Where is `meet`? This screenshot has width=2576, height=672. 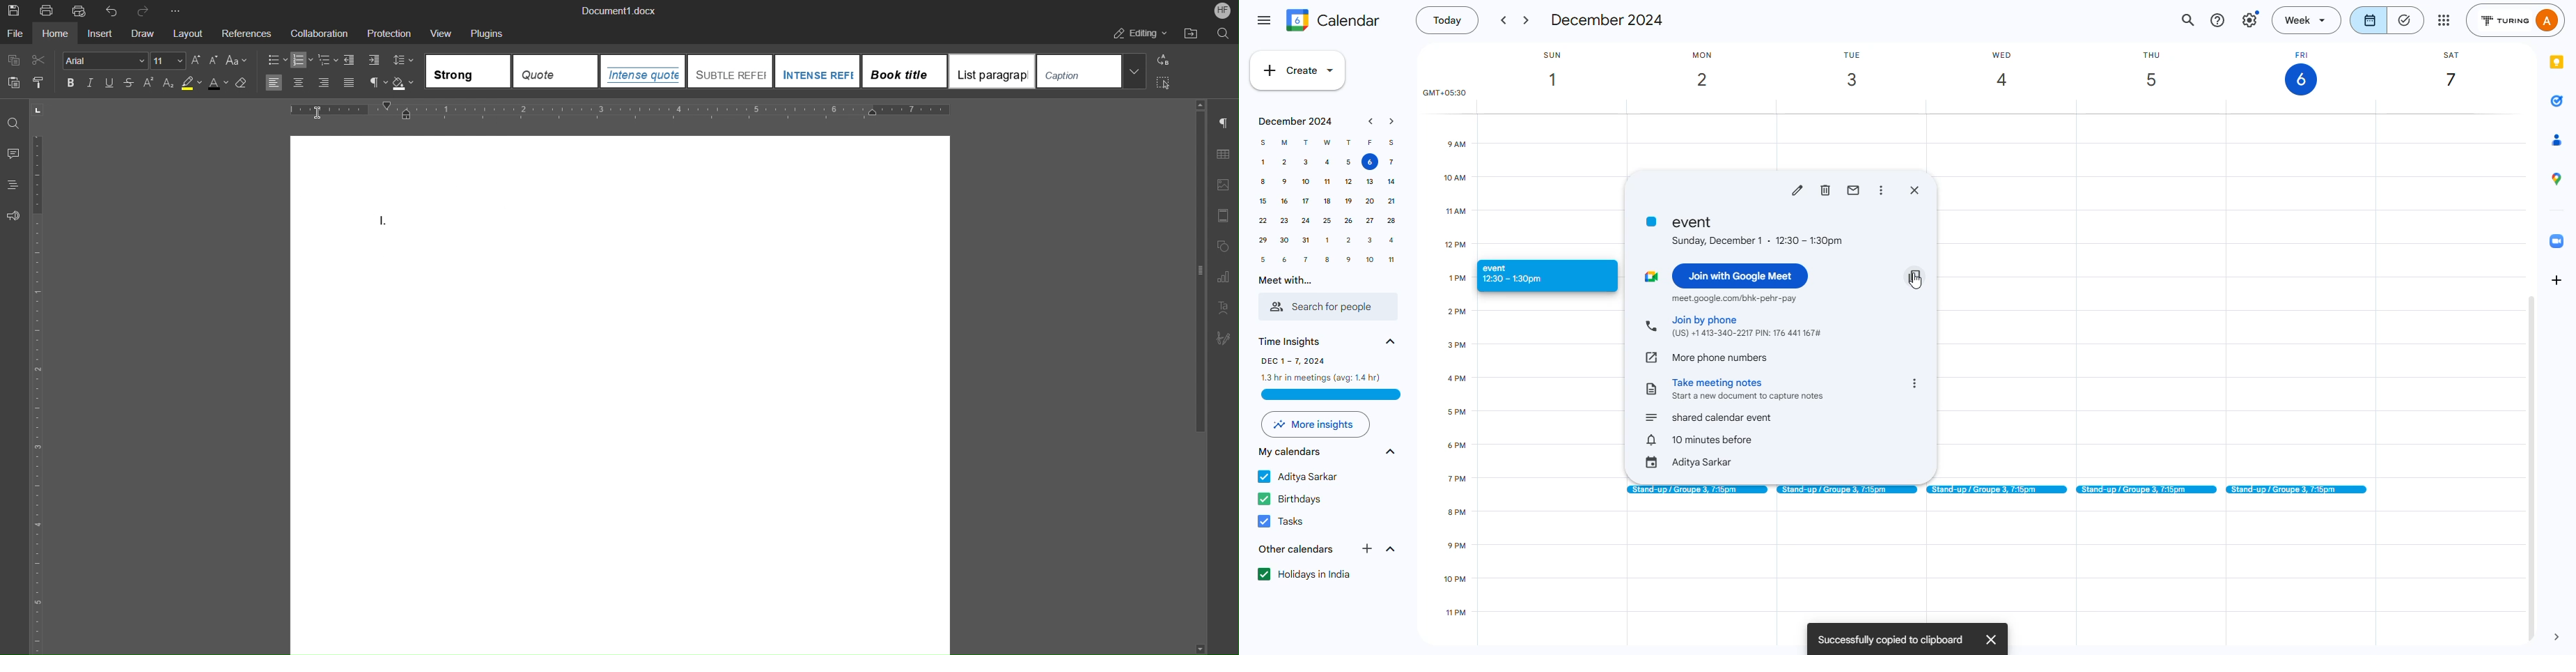 meet is located at coordinates (1734, 298).